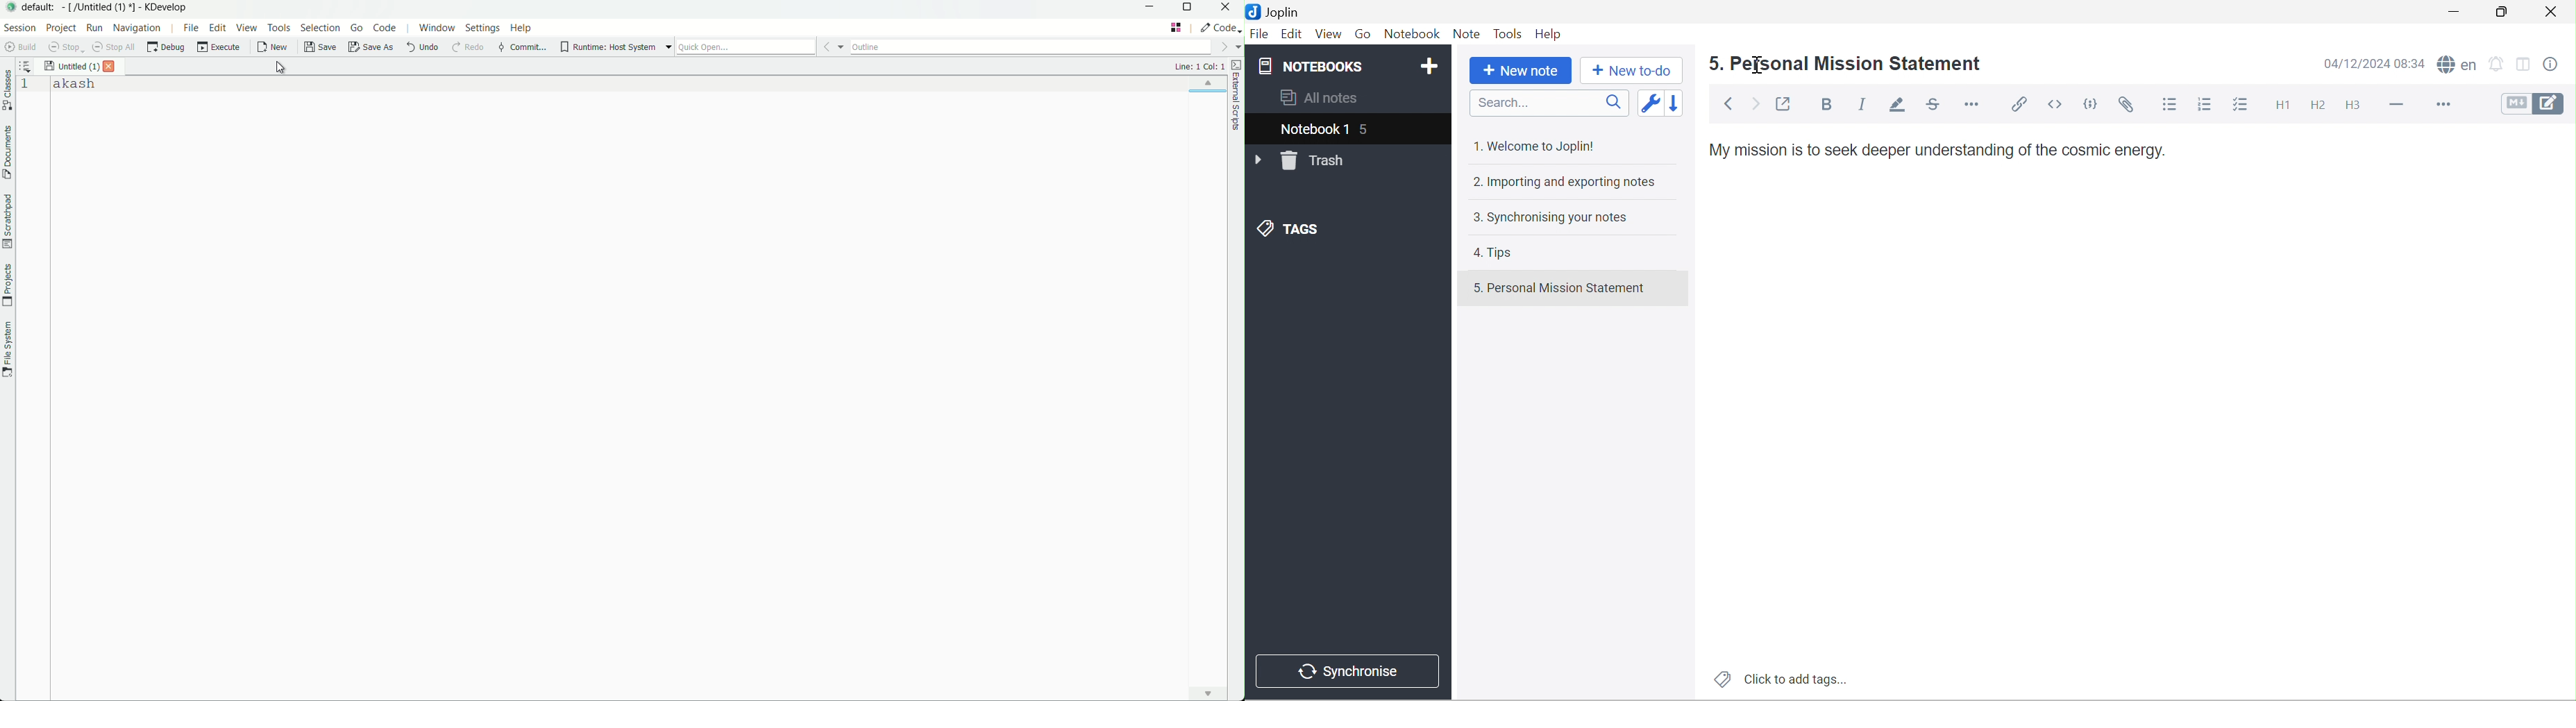 The image size is (2576, 728). What do you see at coordinates (1549, 34) in the screenshot?
I see `Help` at bounding box center [1549, 34].